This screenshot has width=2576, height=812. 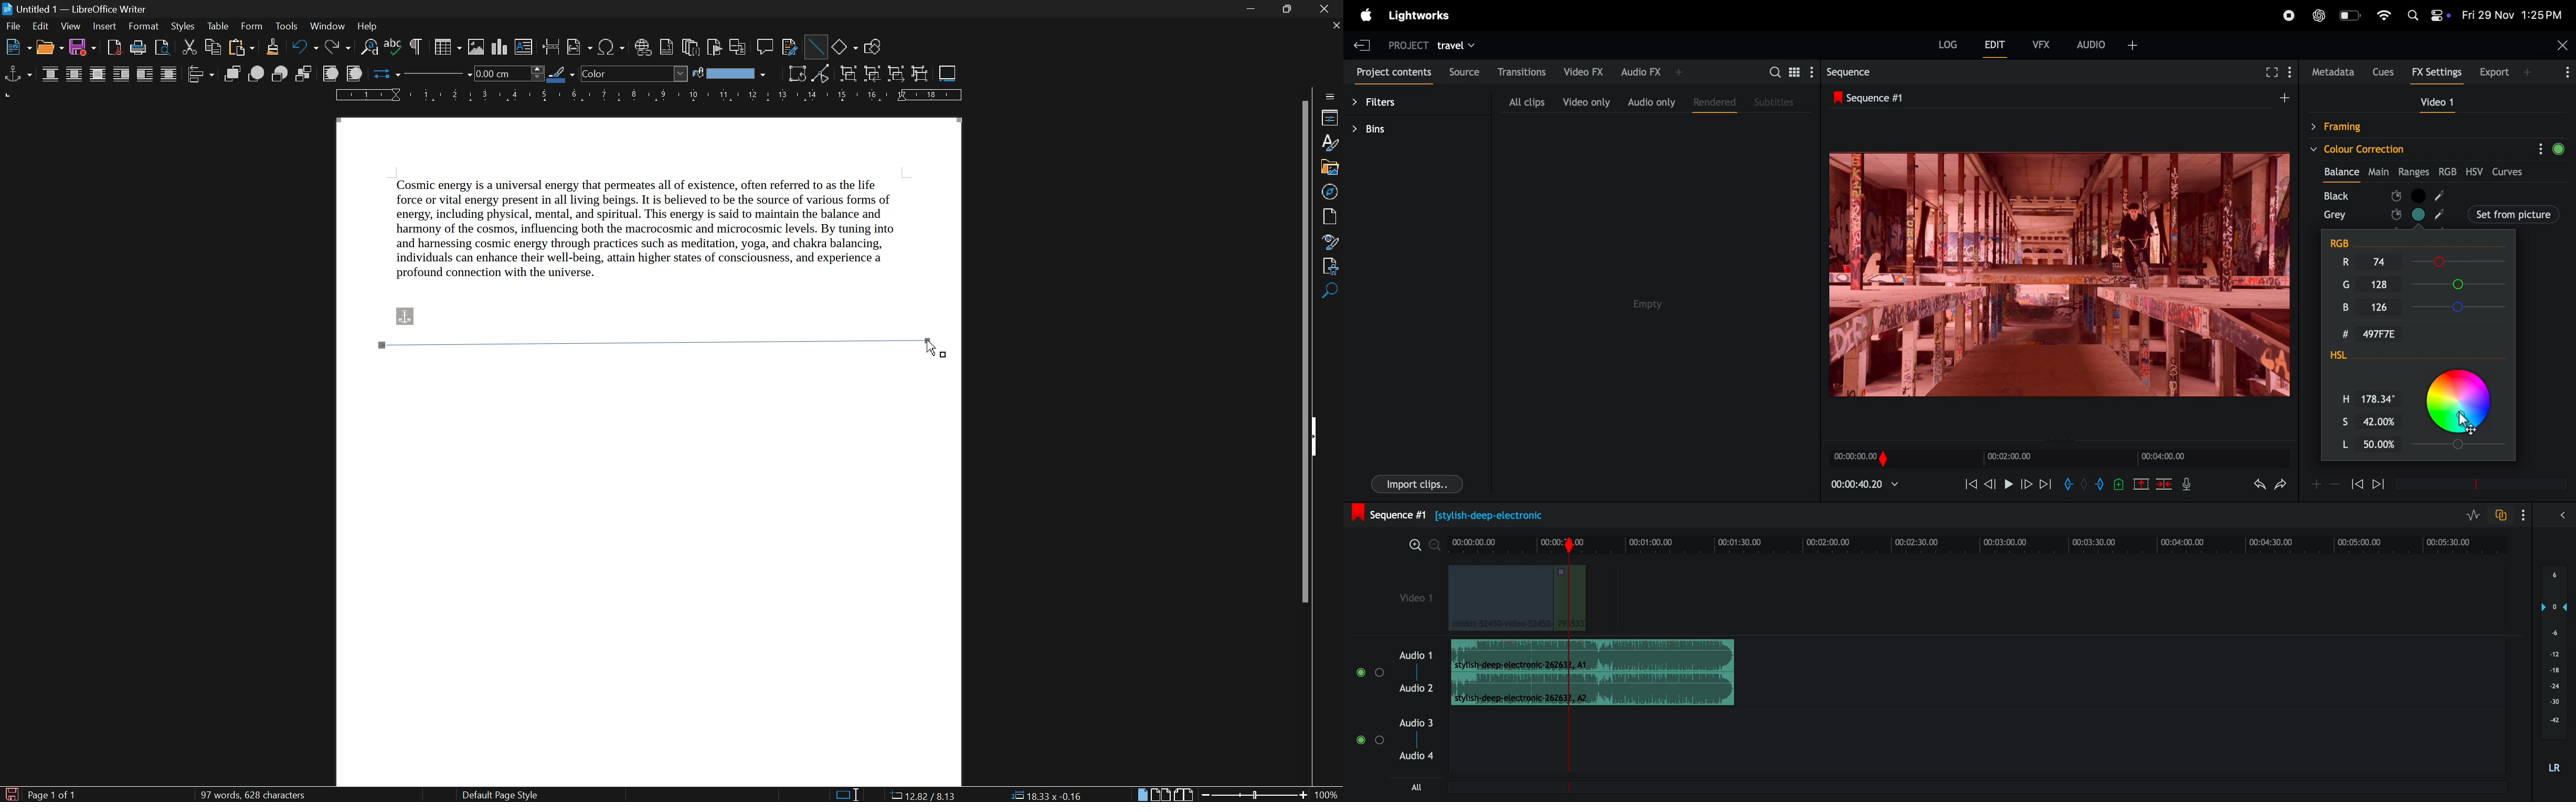 What do you see at coordinates (1332, 292) in the screenshot?
I see `accessibility check` at bounding box center [1332, 292].